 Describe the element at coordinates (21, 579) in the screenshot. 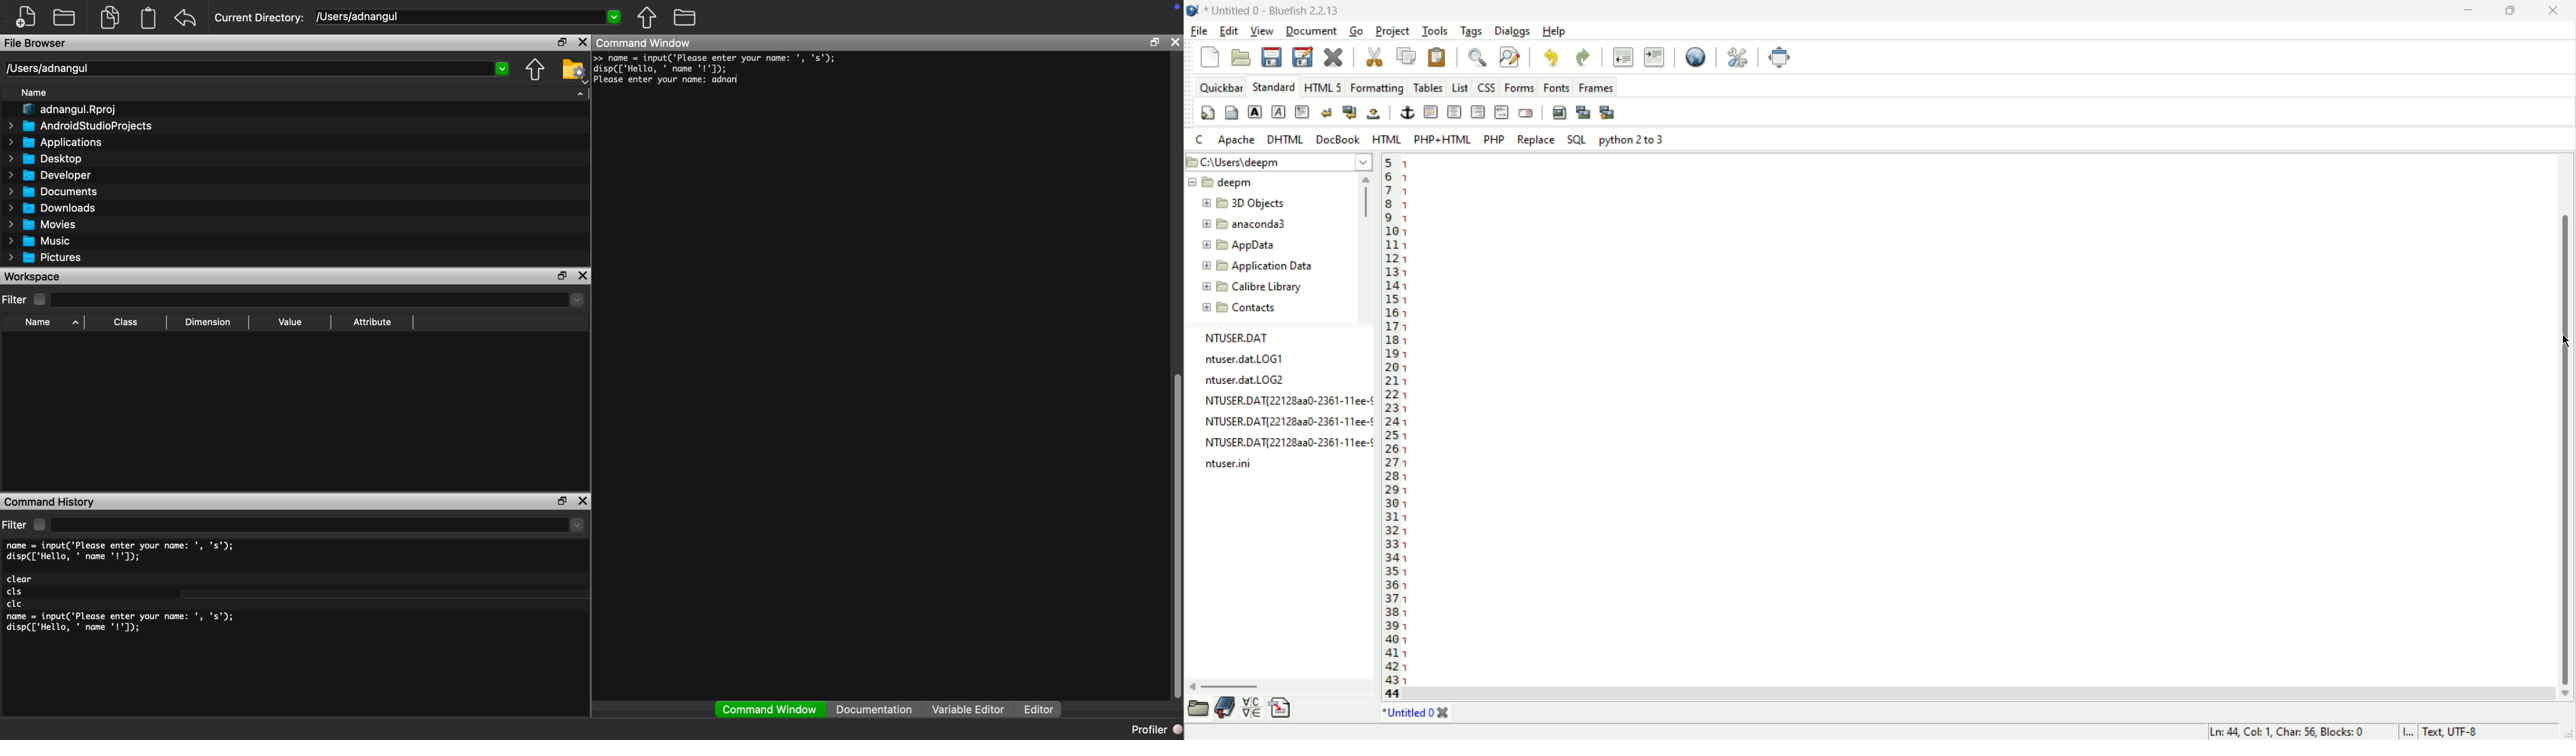

I see `clear` at that location.